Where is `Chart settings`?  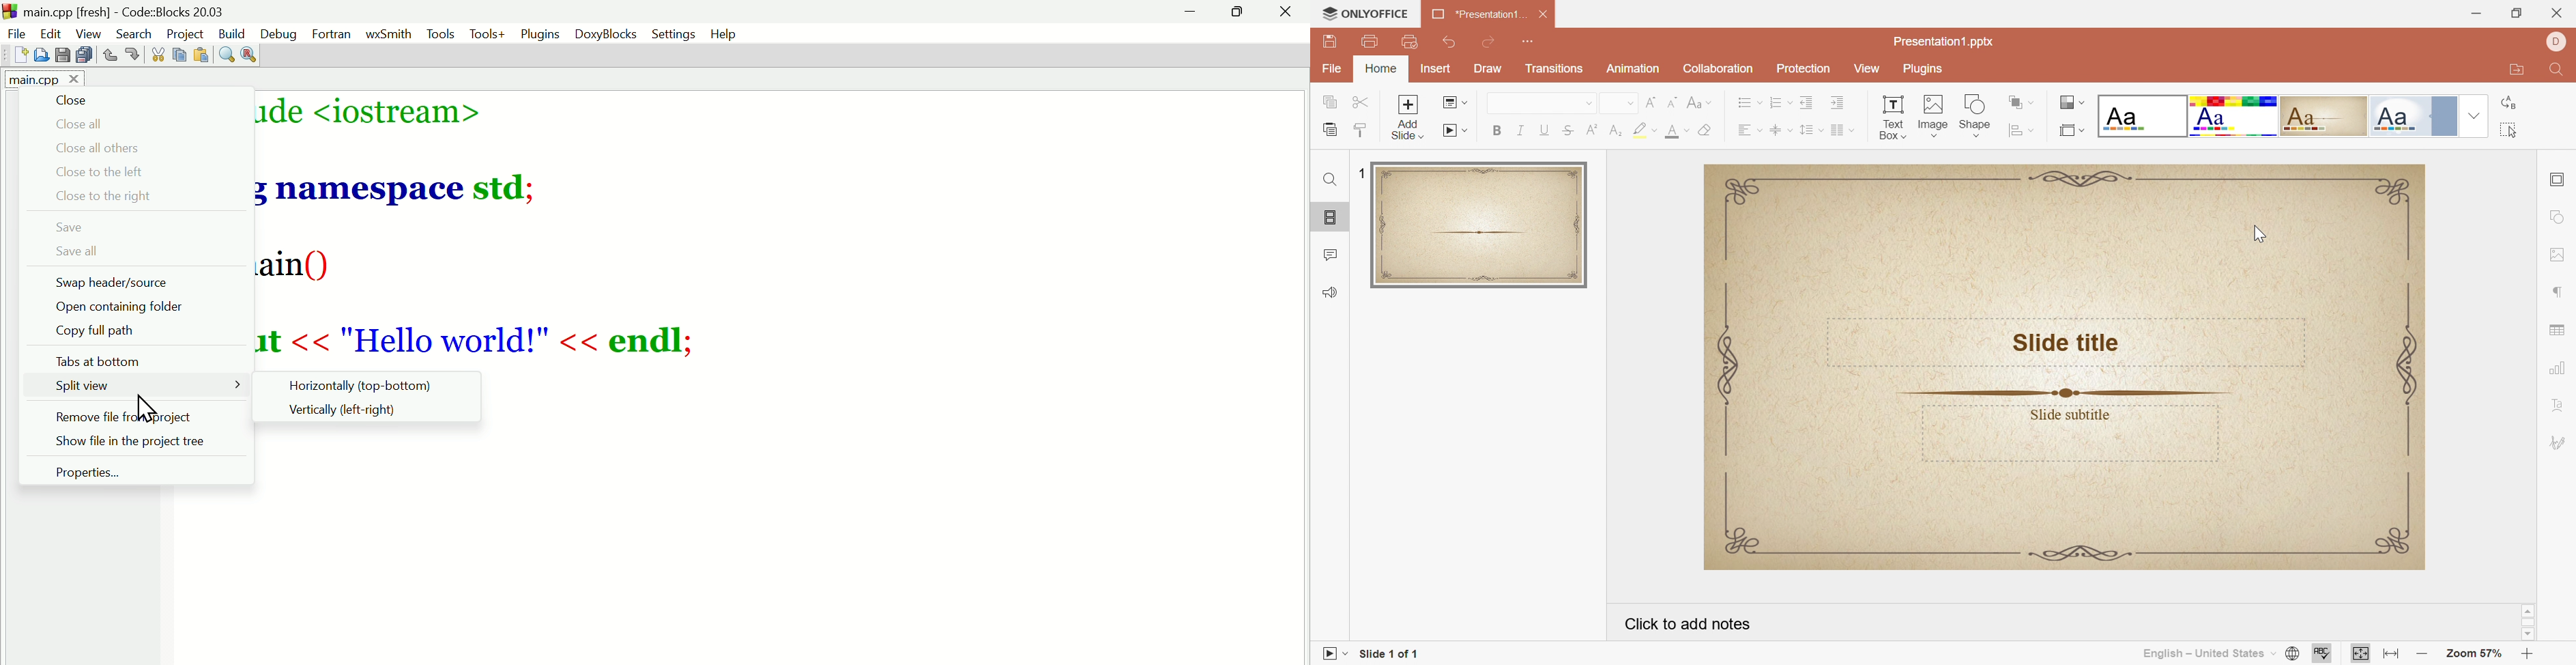
Chart settings is located at coordinates (2560, 369).